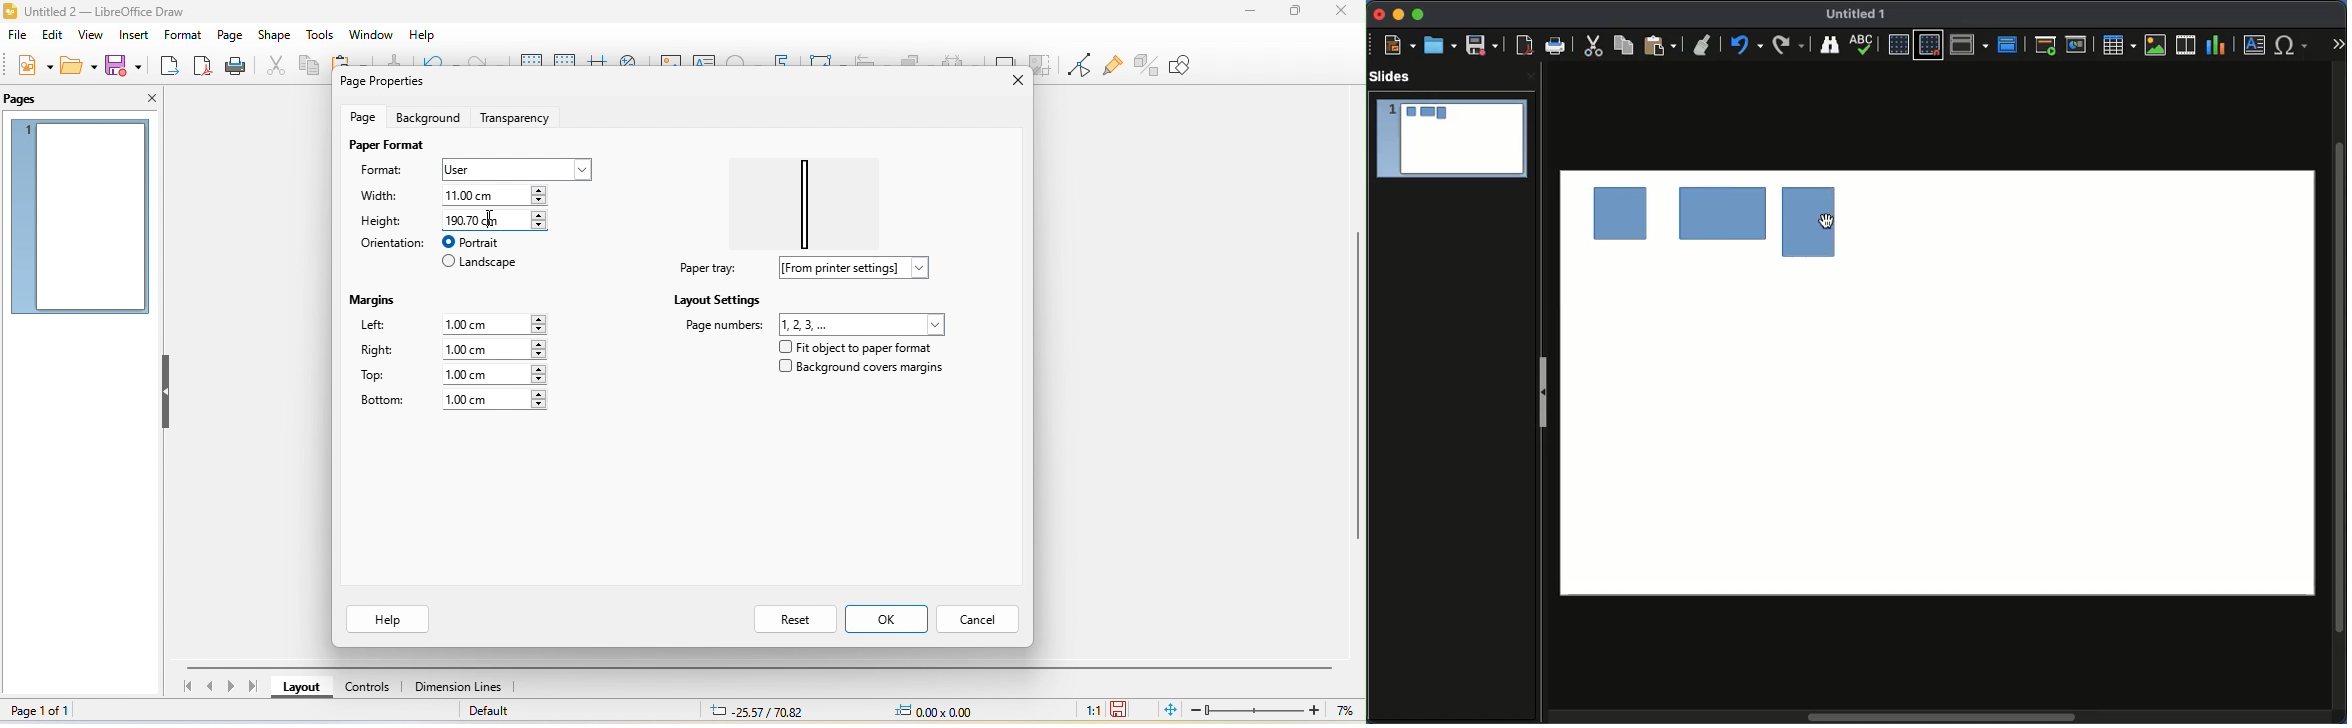  I want to click on layout, so click(303, 690).